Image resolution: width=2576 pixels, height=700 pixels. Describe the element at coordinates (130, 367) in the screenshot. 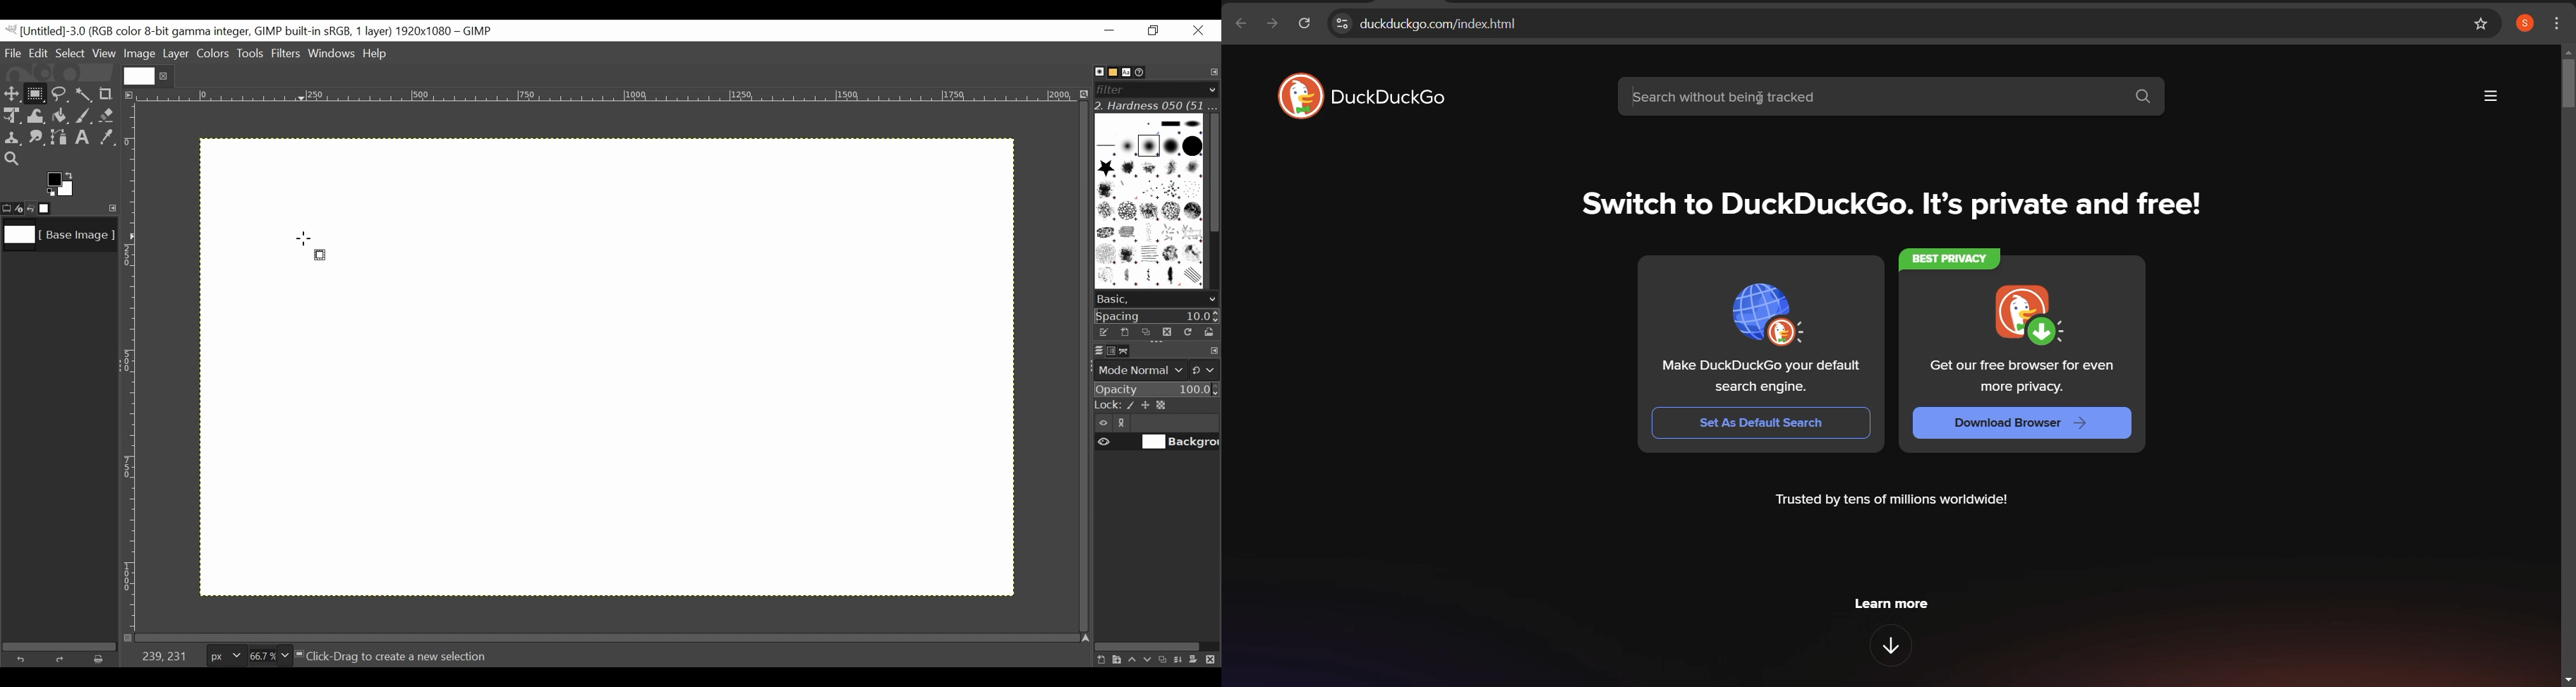

I see `Vertical Ruler` at that location.